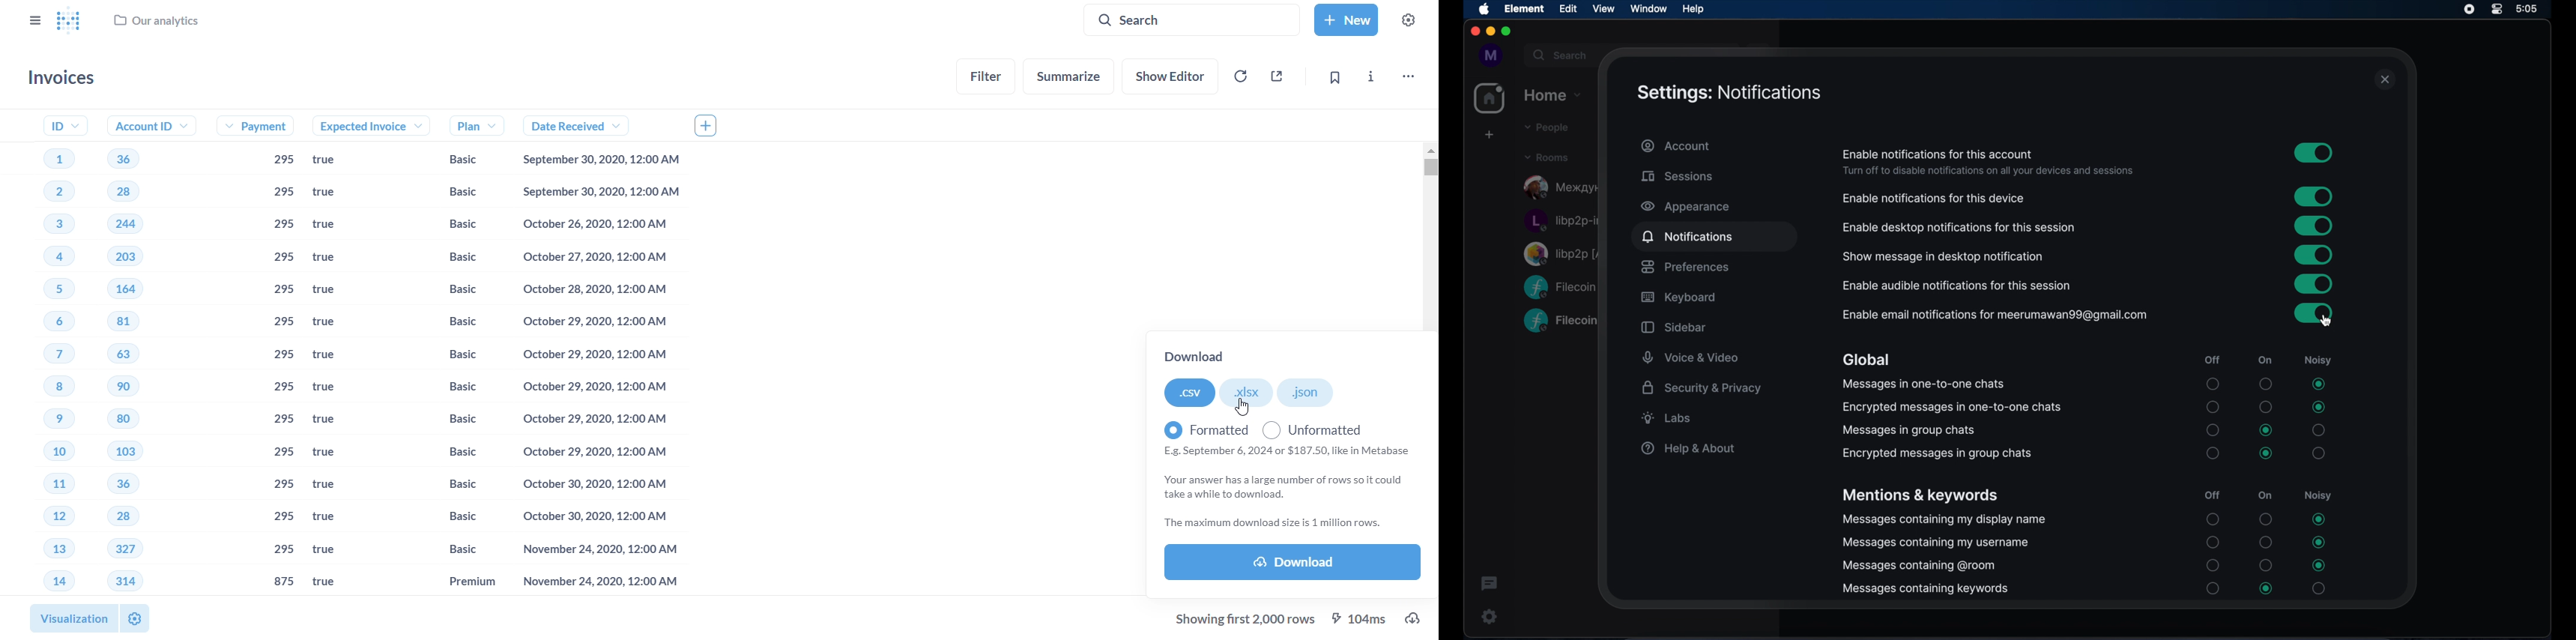 The width and height of the screenshot is (2576, 644). What do you see at coordinates (2318, 565) in the screenshot?
I see `radio button` at bounding box center [2318, 565].